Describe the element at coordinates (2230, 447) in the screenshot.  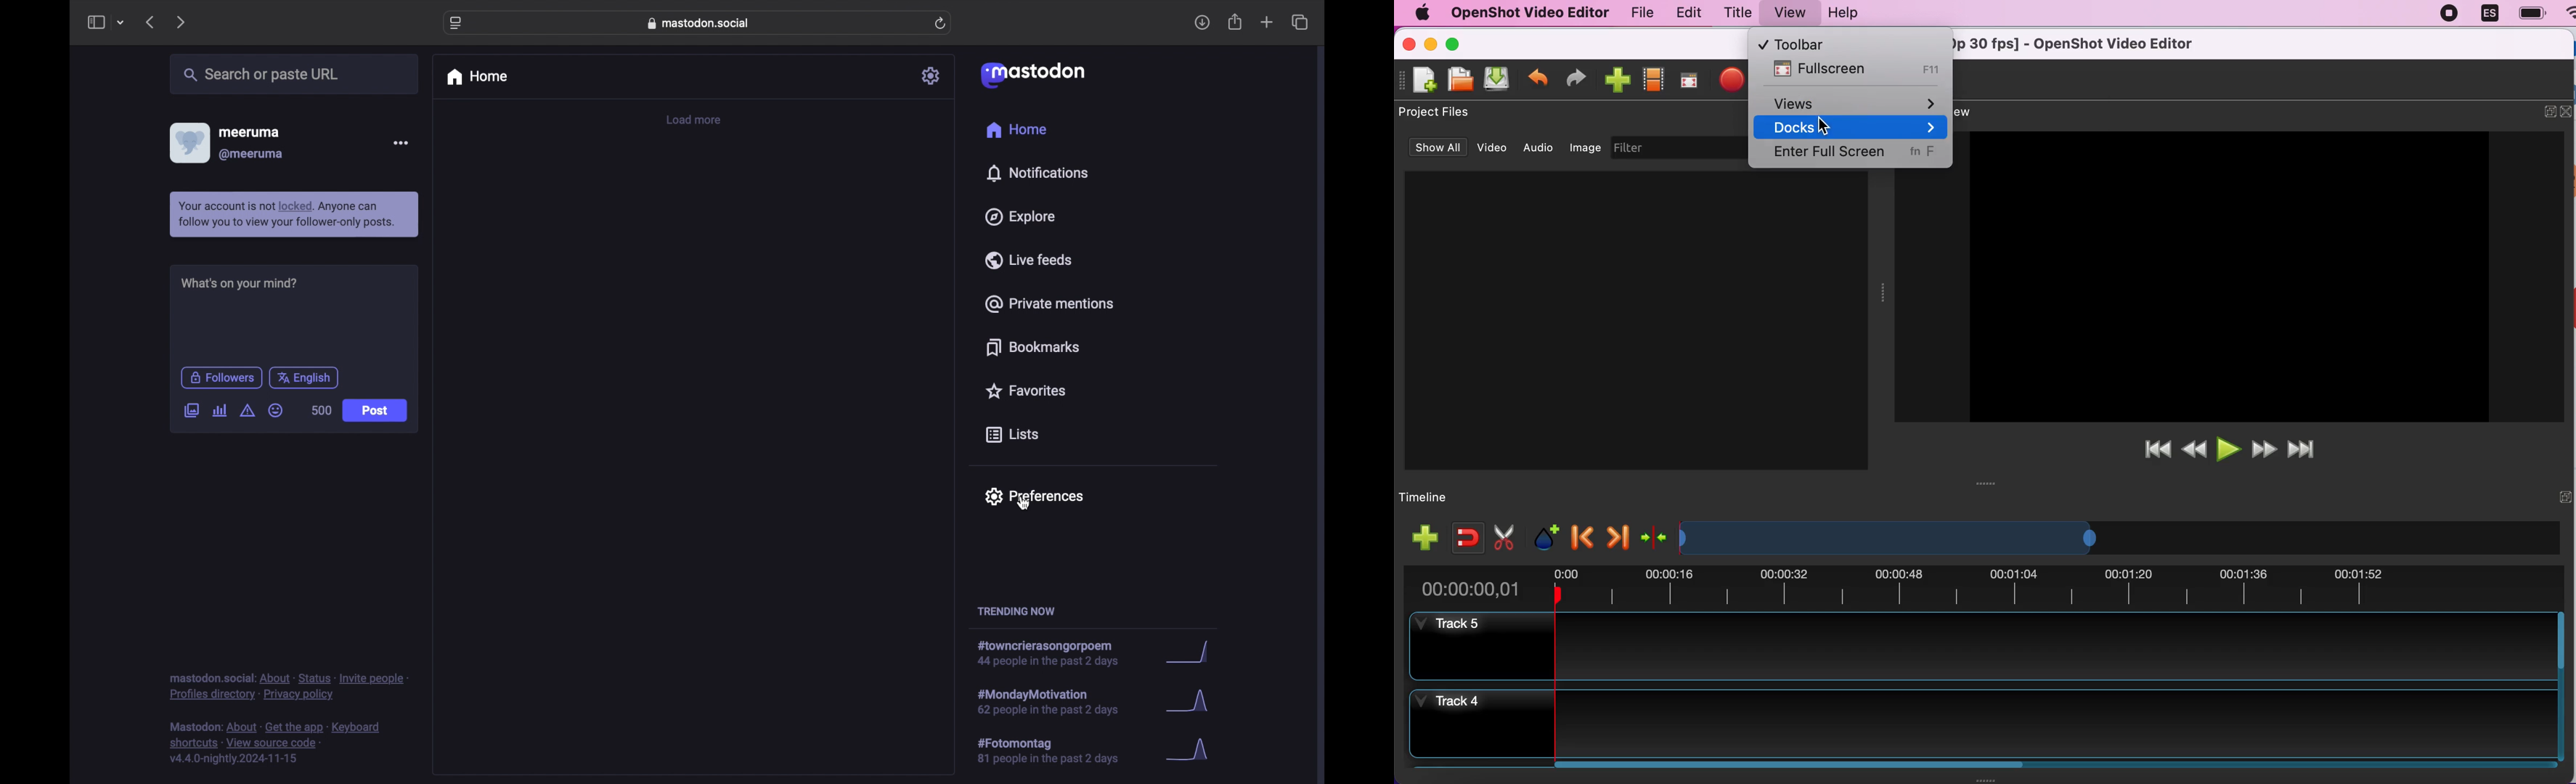
I see `play` at that location.